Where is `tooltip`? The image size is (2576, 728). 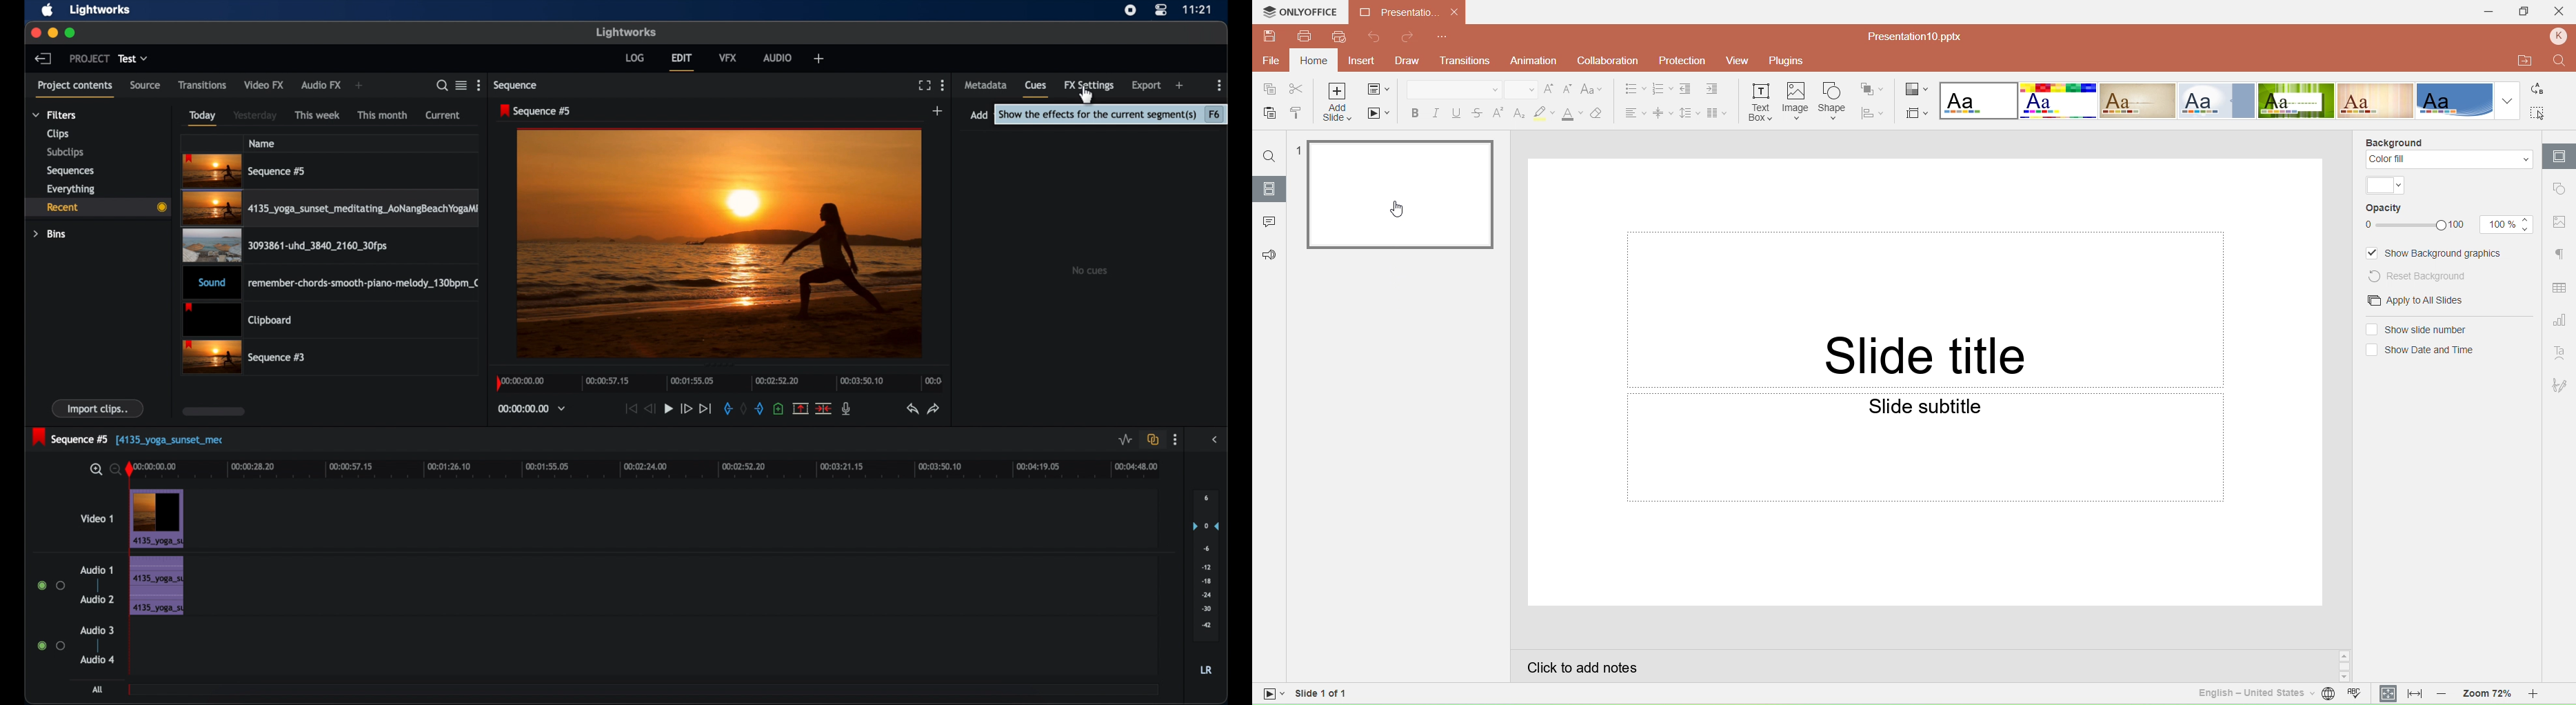
tooltip is located at coordinates (1113, 116).